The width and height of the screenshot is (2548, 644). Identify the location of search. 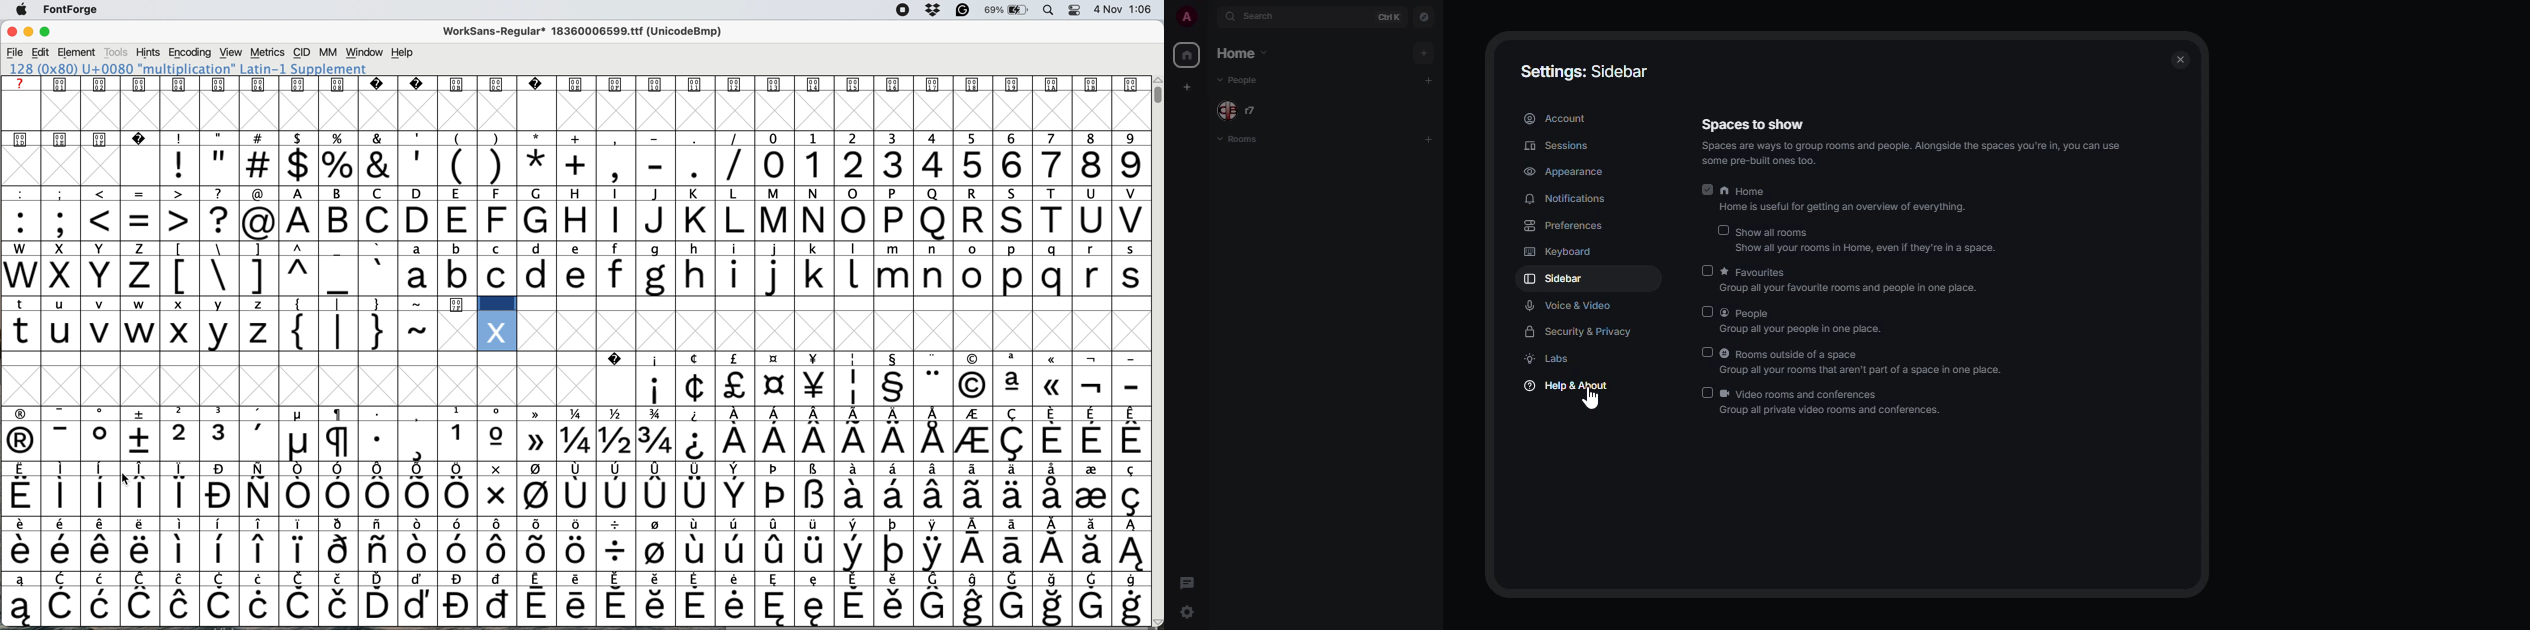
(1257, 17).